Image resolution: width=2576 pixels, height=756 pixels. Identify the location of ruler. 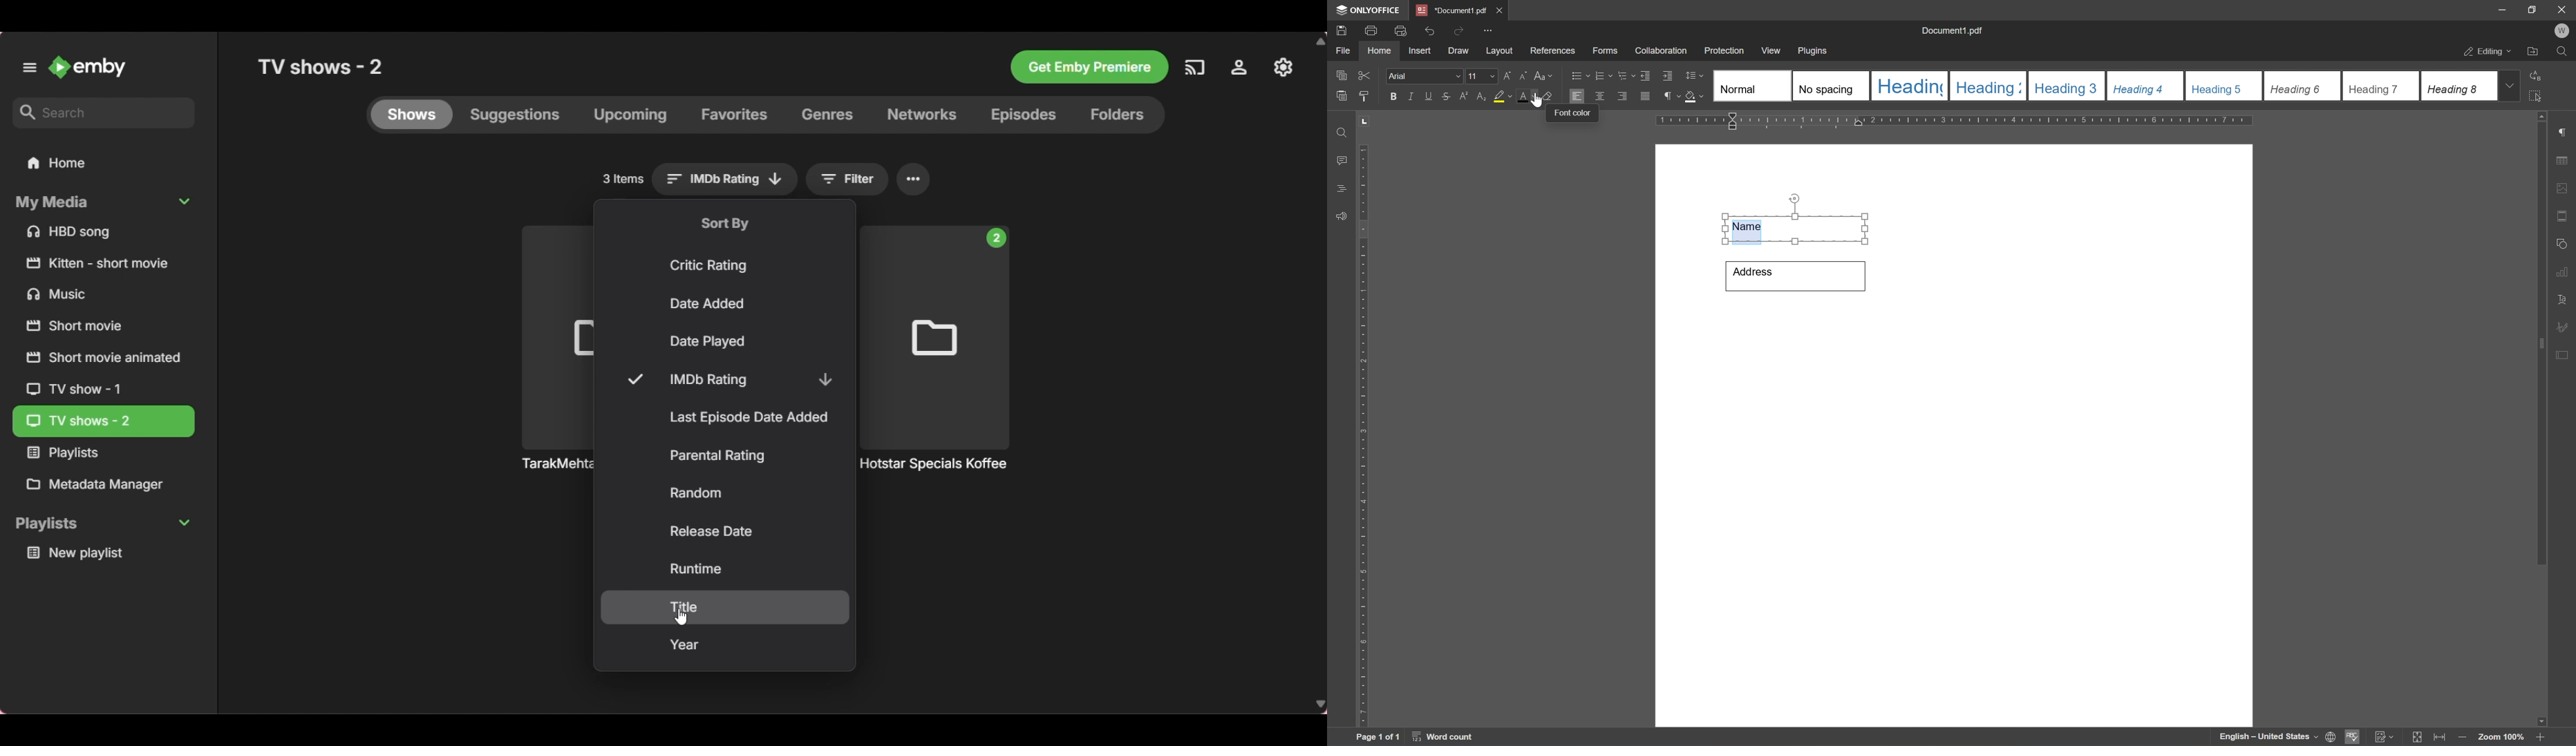
(1956, 121).